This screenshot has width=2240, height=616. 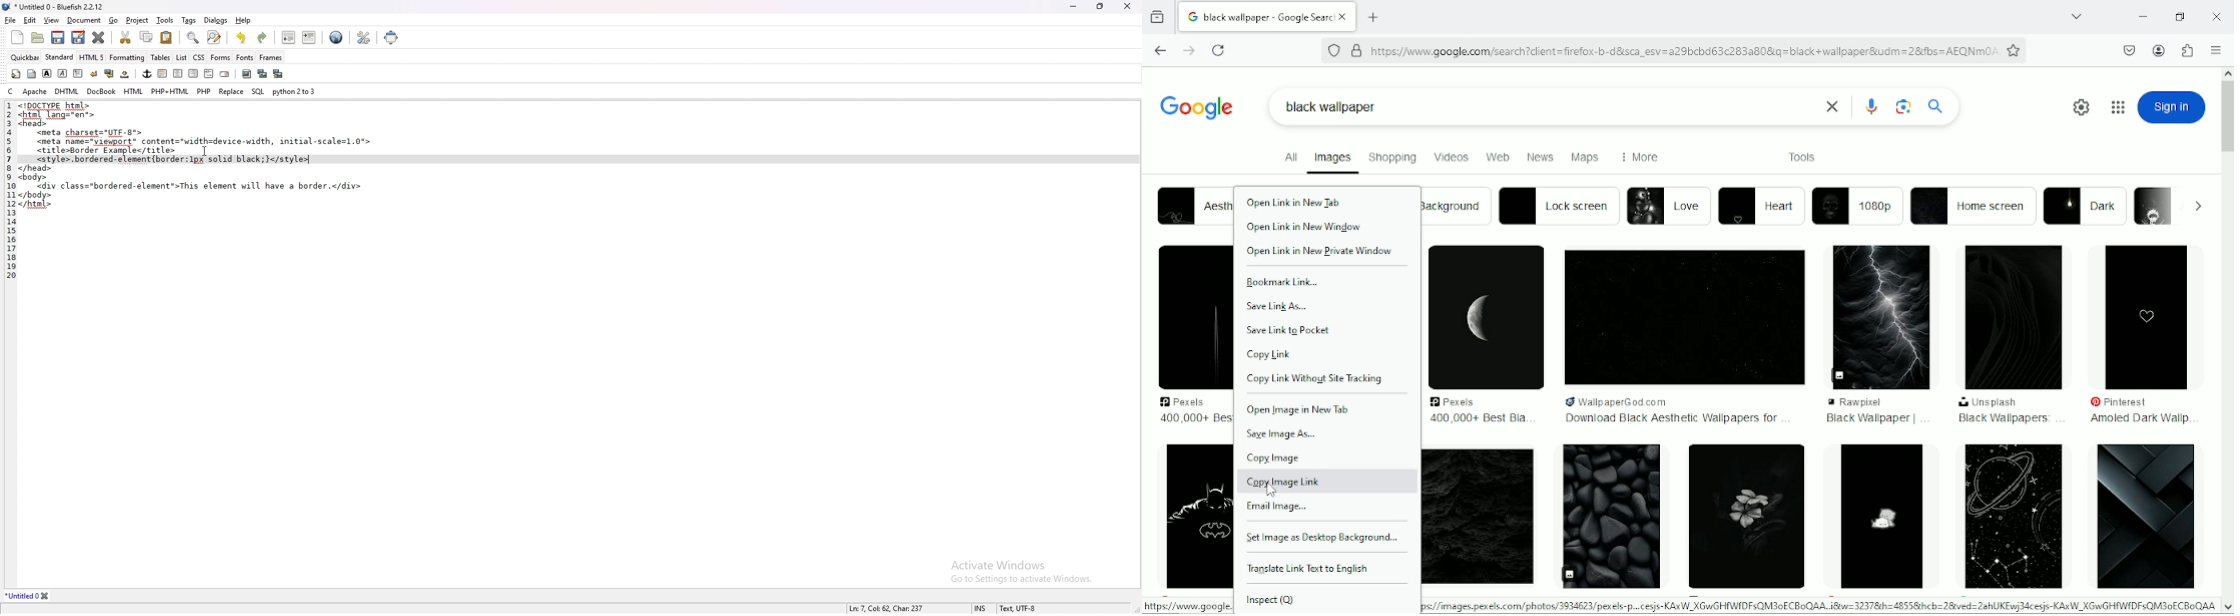 What do you see at coordinates (886, 607) in the screenshot?
I see `Ln: 7, Col: 62, Char: 237` at bounding box center [886, 607].